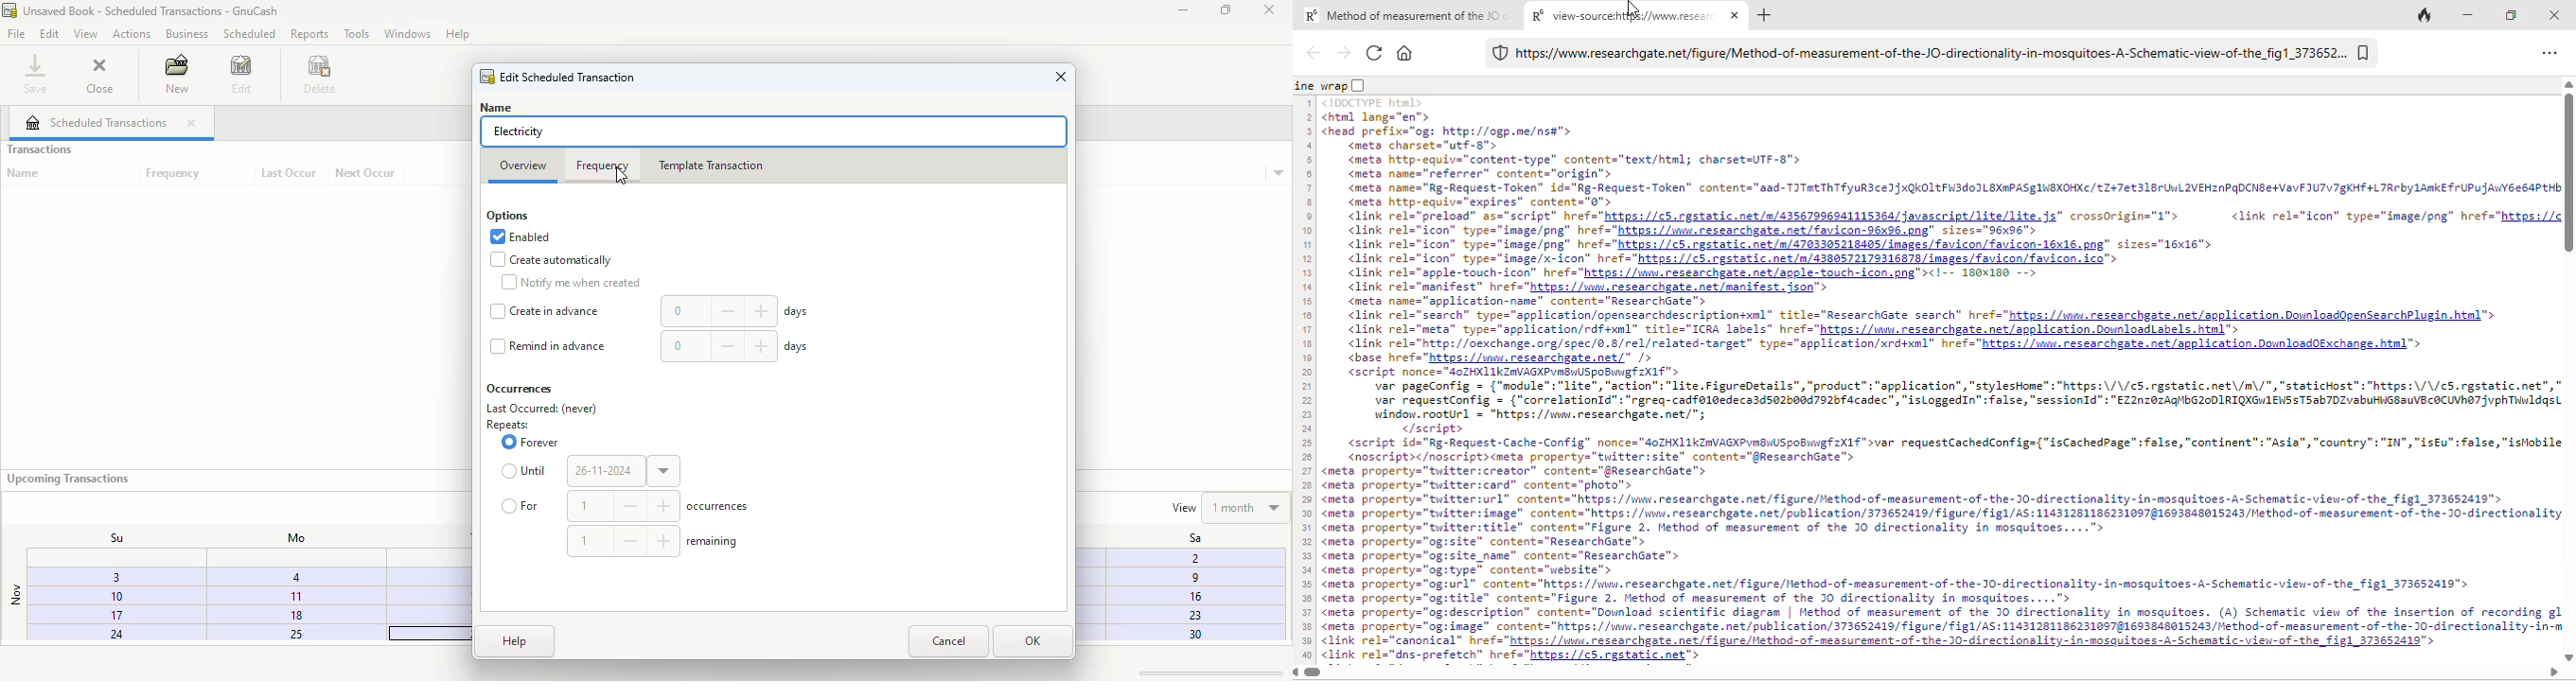  Describe the element at coordinates (1767, 16) in the screenshot. I see `add` at that location.